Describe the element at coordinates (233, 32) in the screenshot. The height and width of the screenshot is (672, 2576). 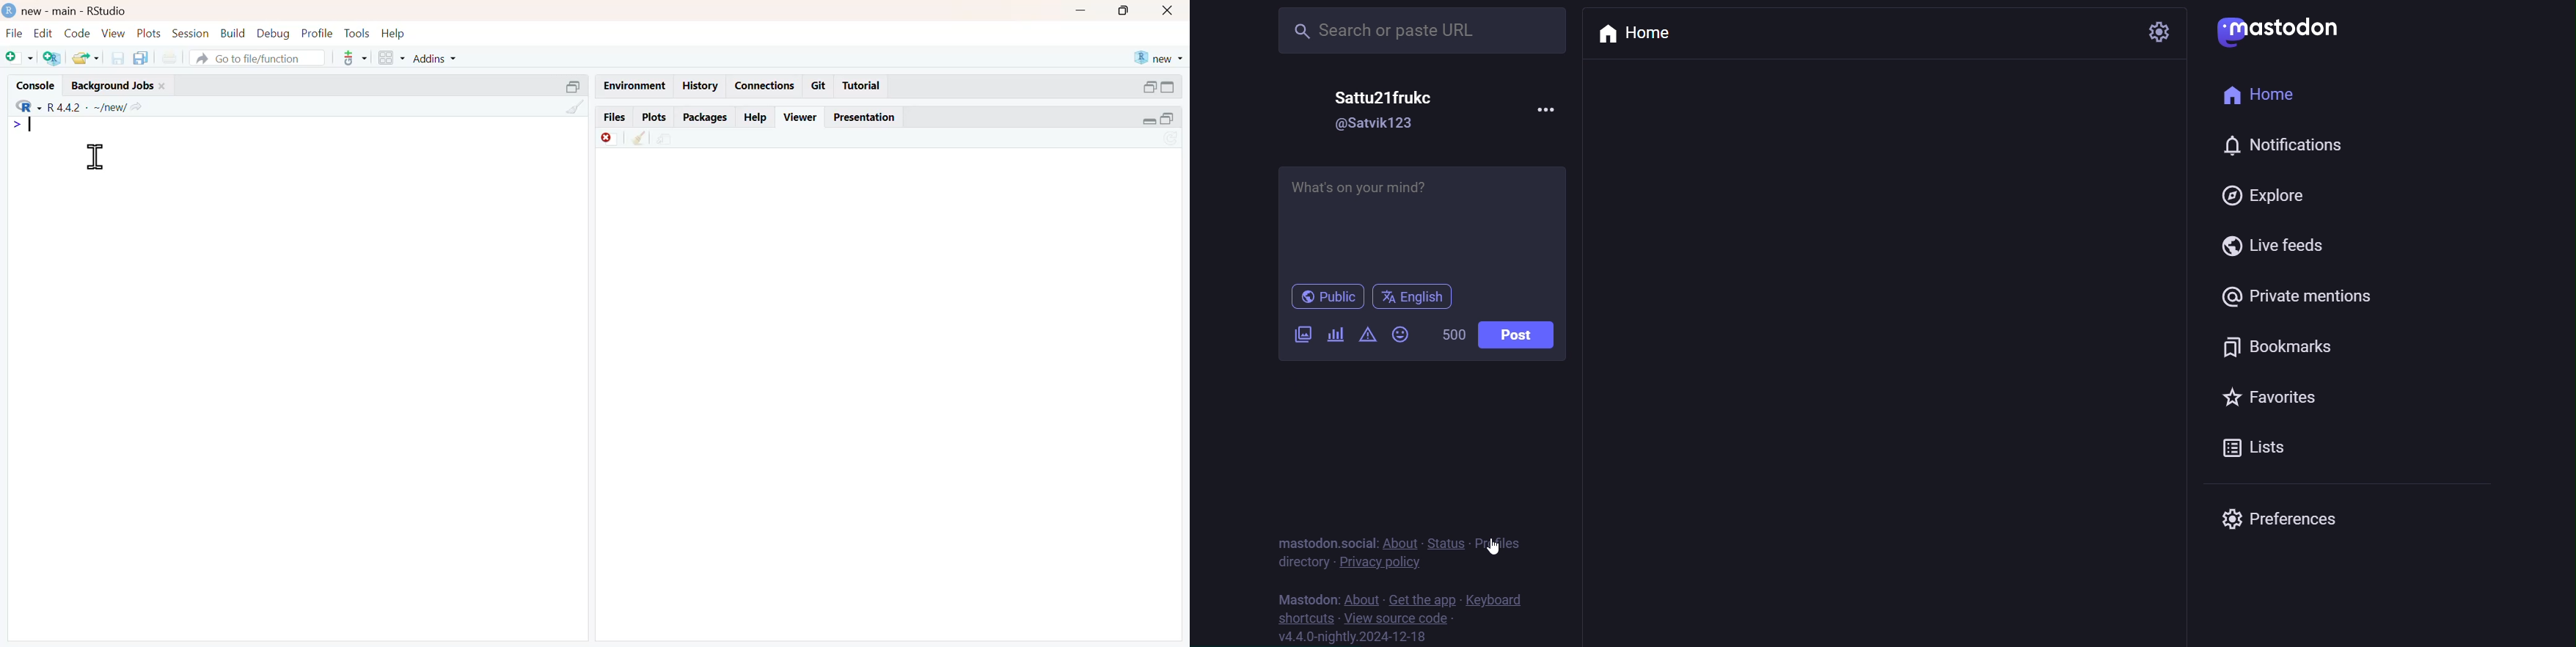
I see `build` at that location.